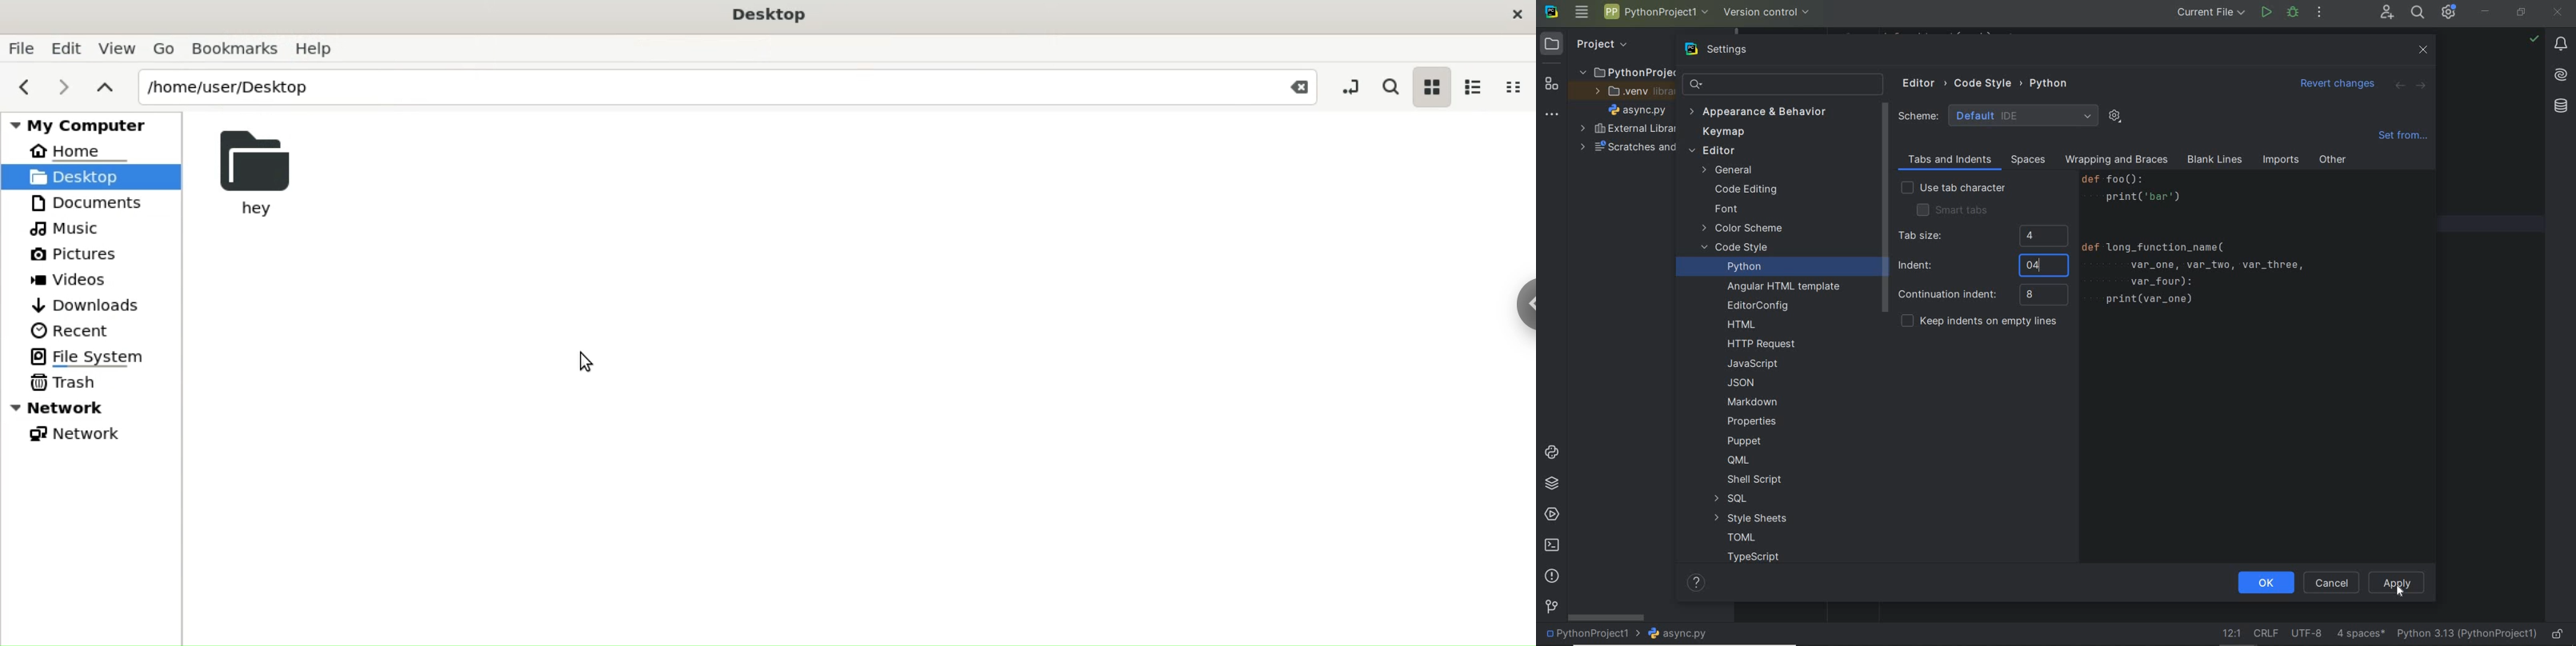 The height and width of the screenshot is (672, 2576). Describe the element at coordinates (2307, 632) in the screenshot. I see `file encoding` at that location.